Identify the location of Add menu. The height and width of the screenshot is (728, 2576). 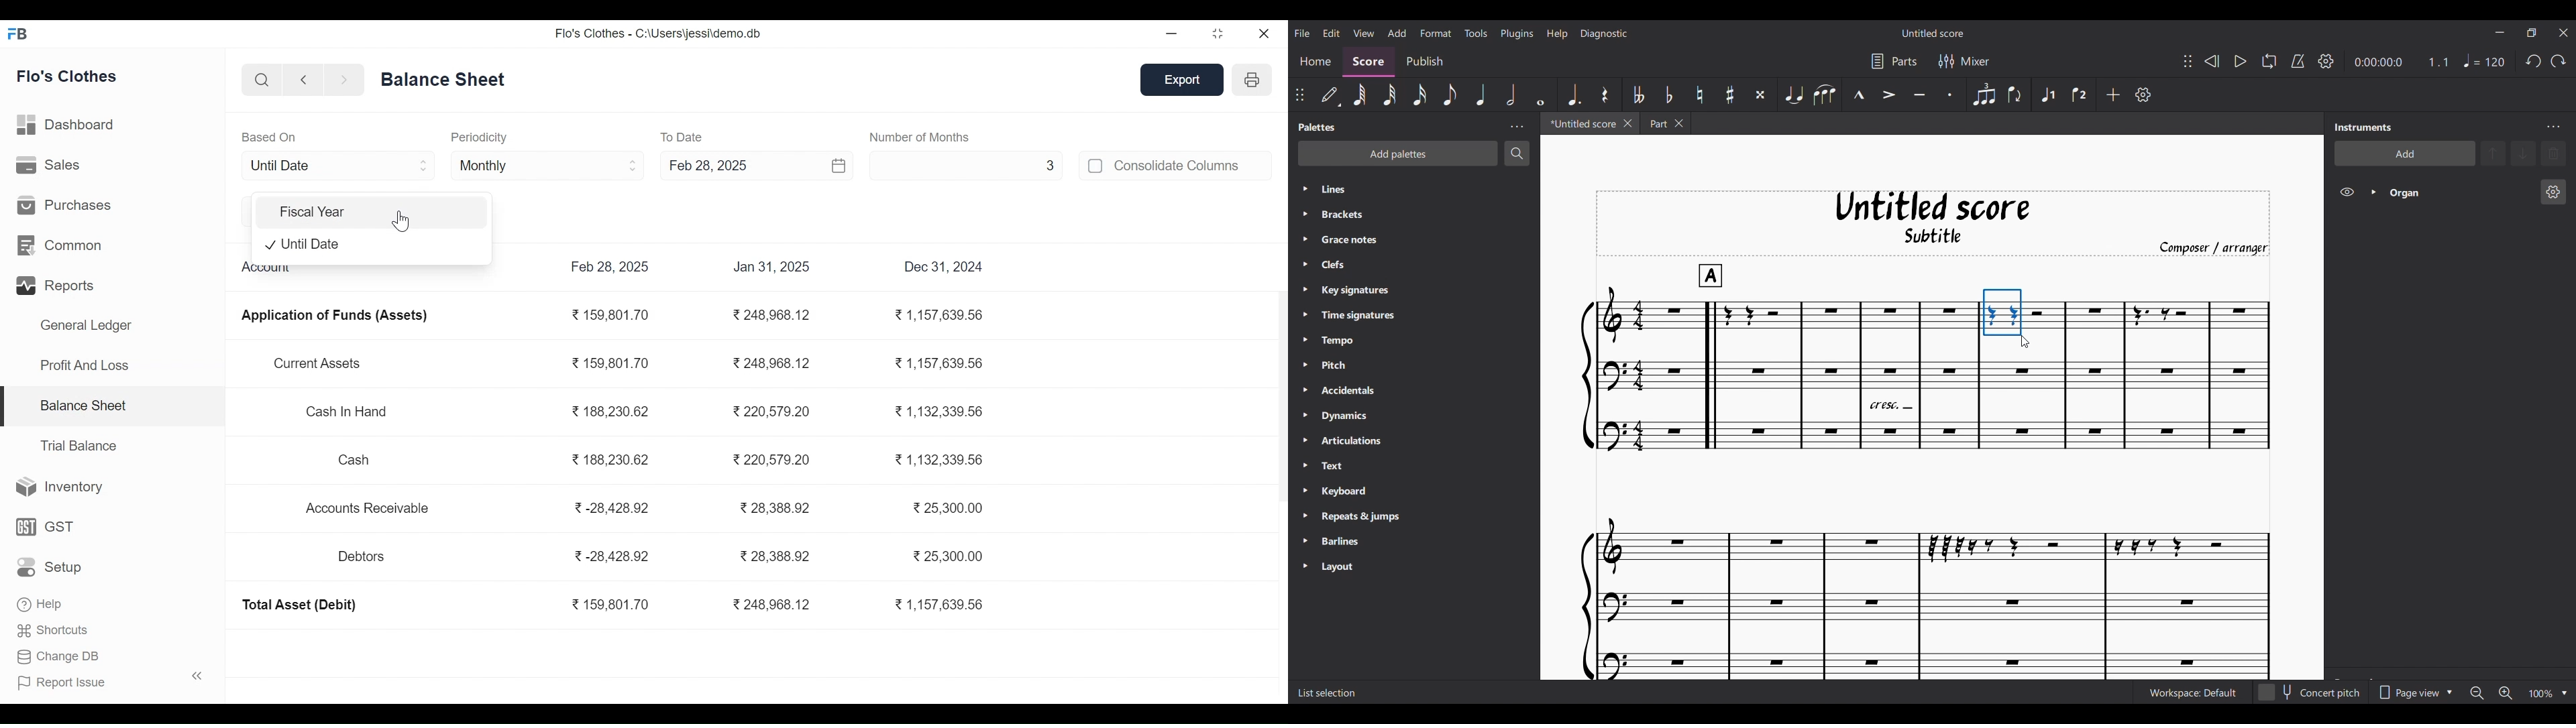
(1397, 32).